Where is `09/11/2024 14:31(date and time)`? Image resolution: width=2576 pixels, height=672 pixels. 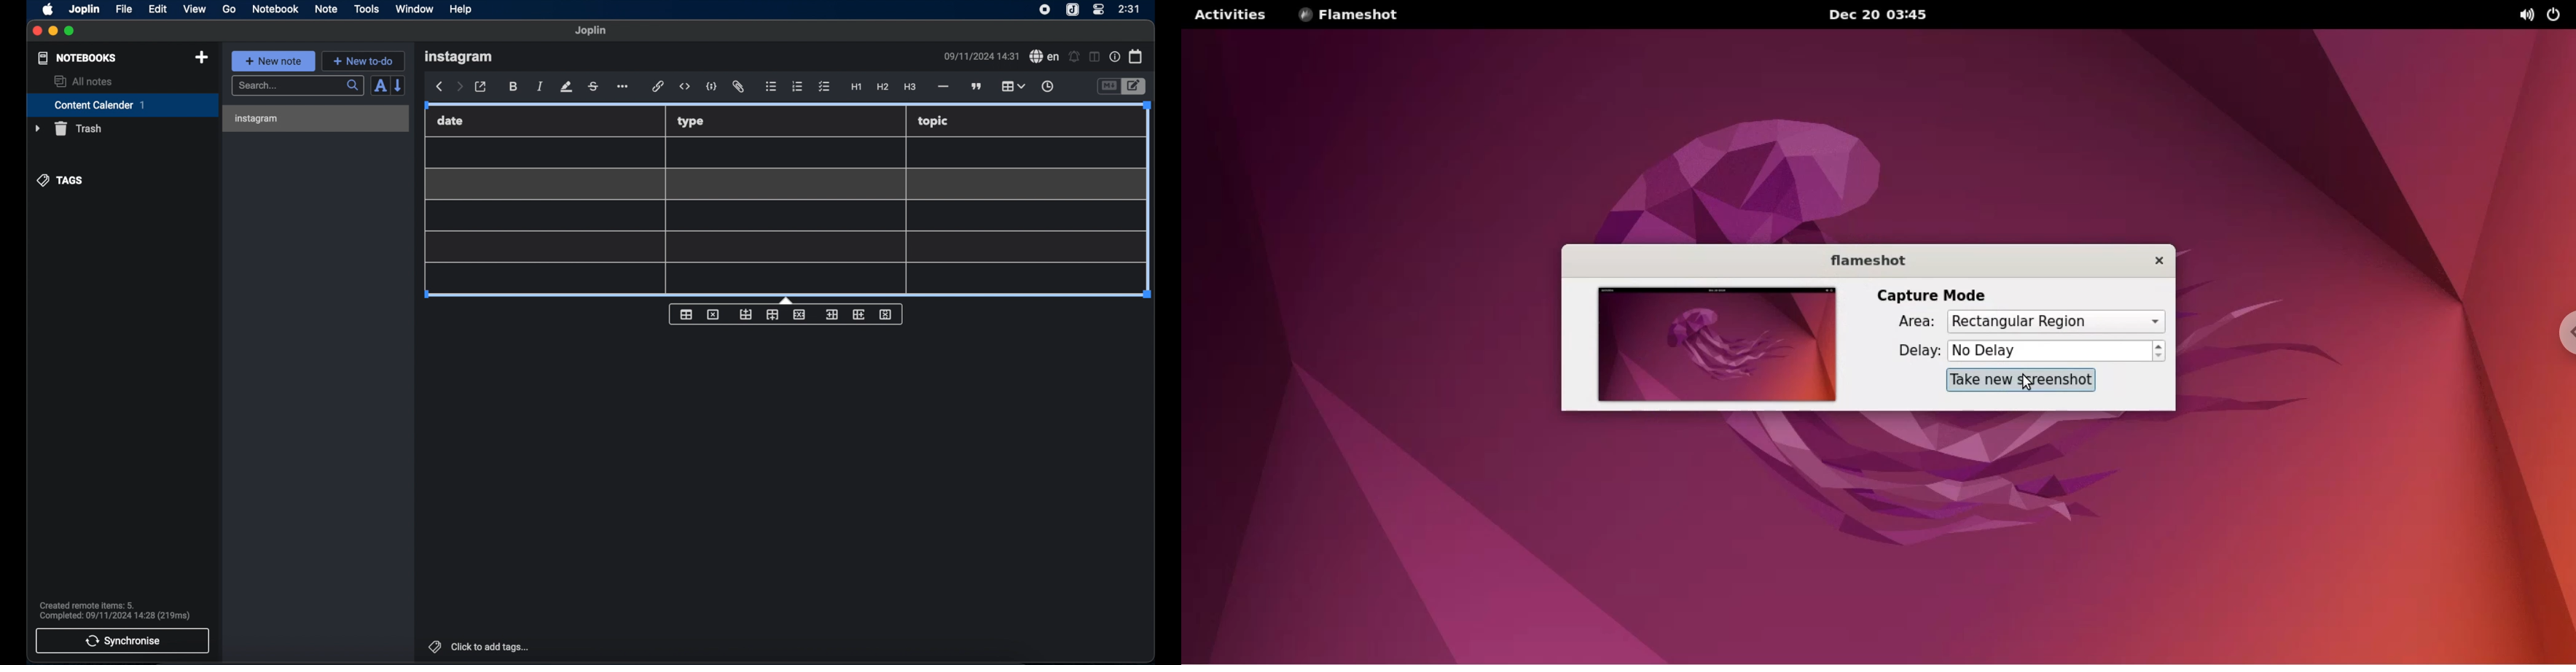
09/11/2024 14:31(date and time) is located at coordinates (982, 56).